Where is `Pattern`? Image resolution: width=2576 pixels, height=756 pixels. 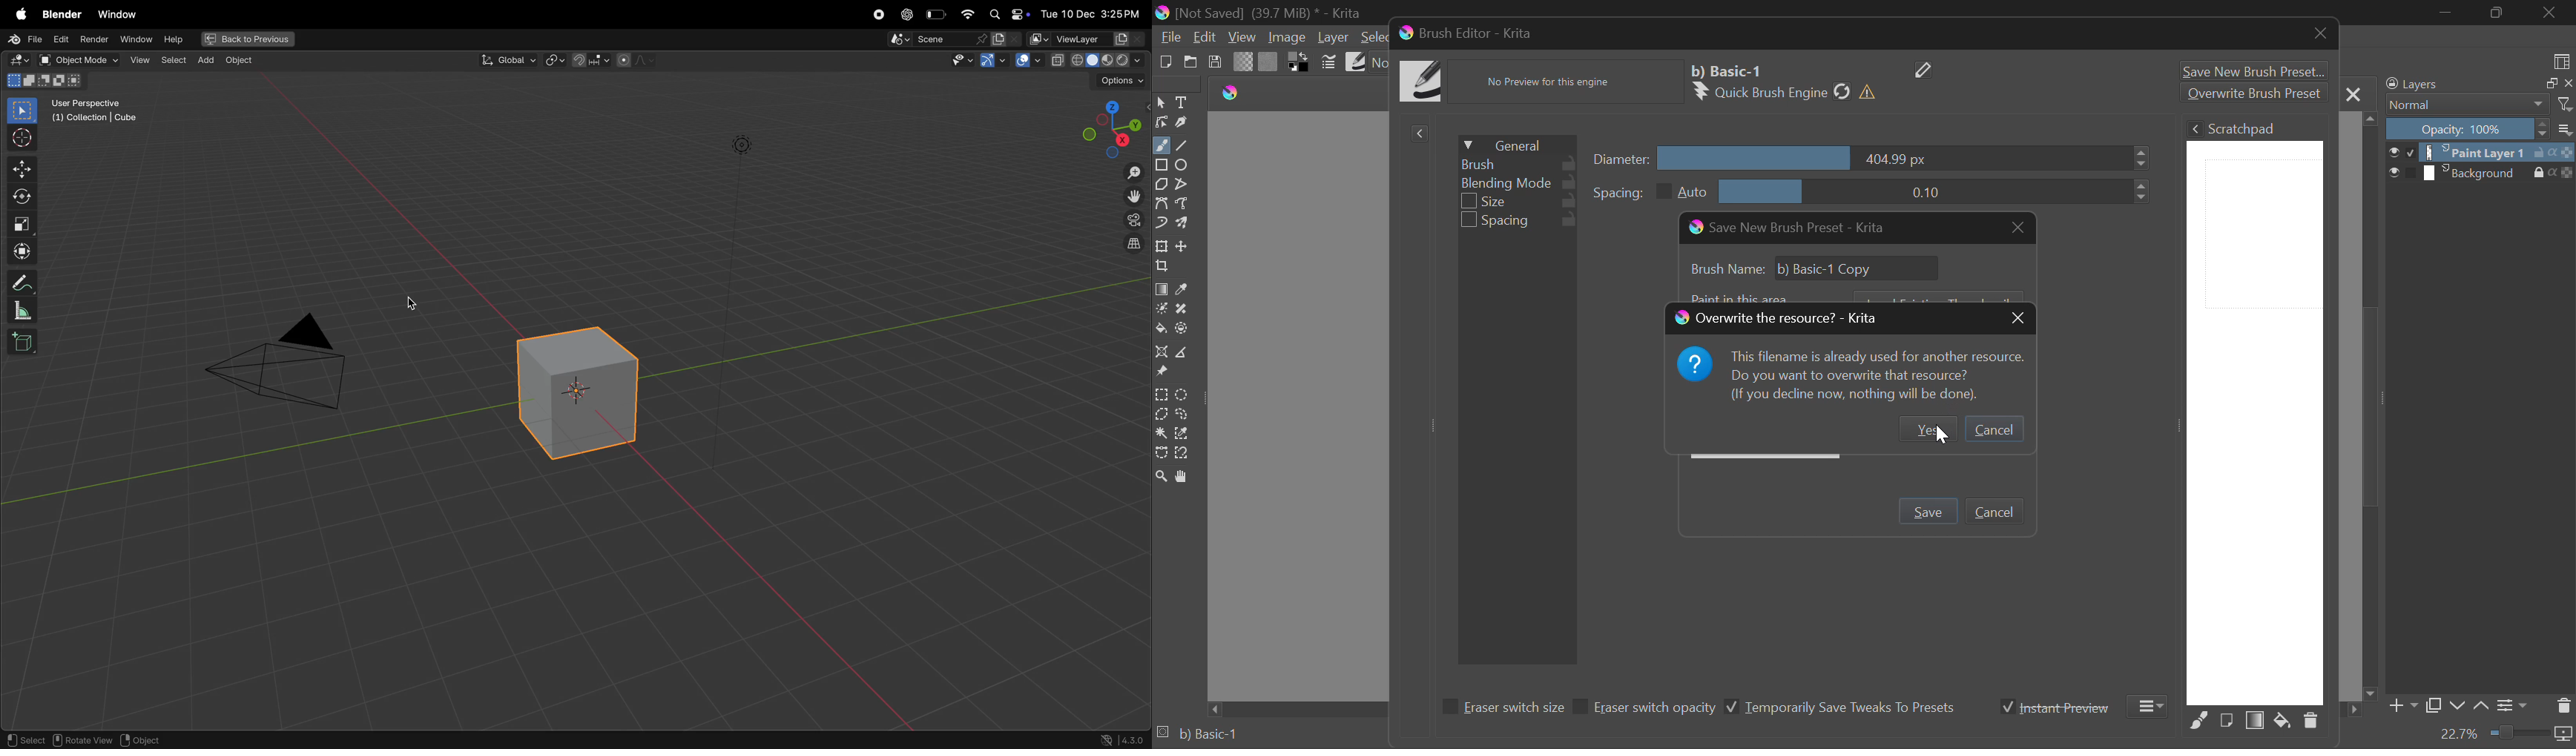 Pattern is located at coordinates (1269, 62).